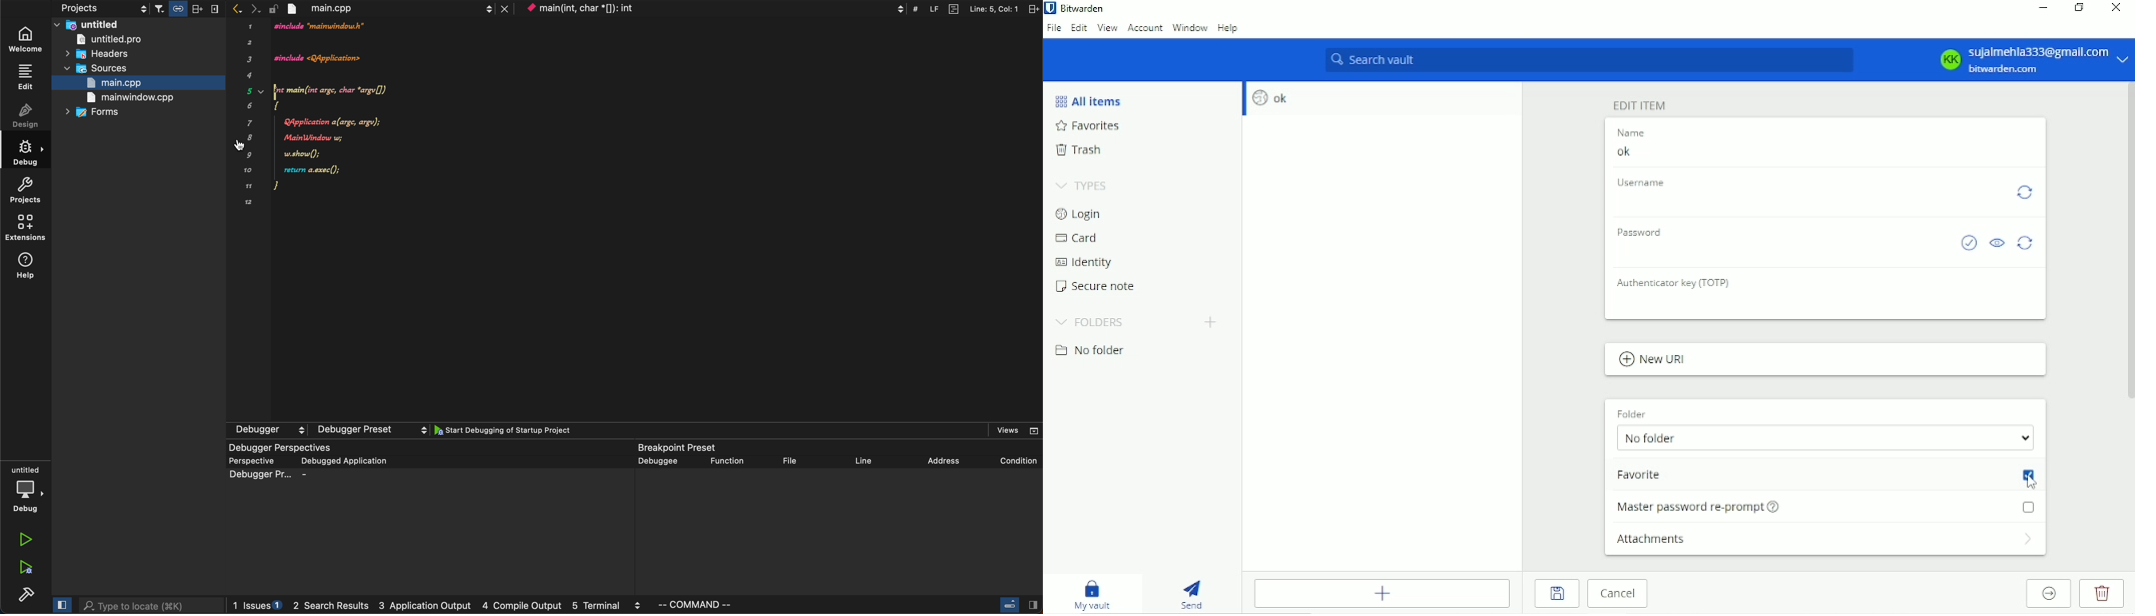 Image resolution: width=2156 pixels, height=616 pixels. I want to click on terminal, so click(610, 606).